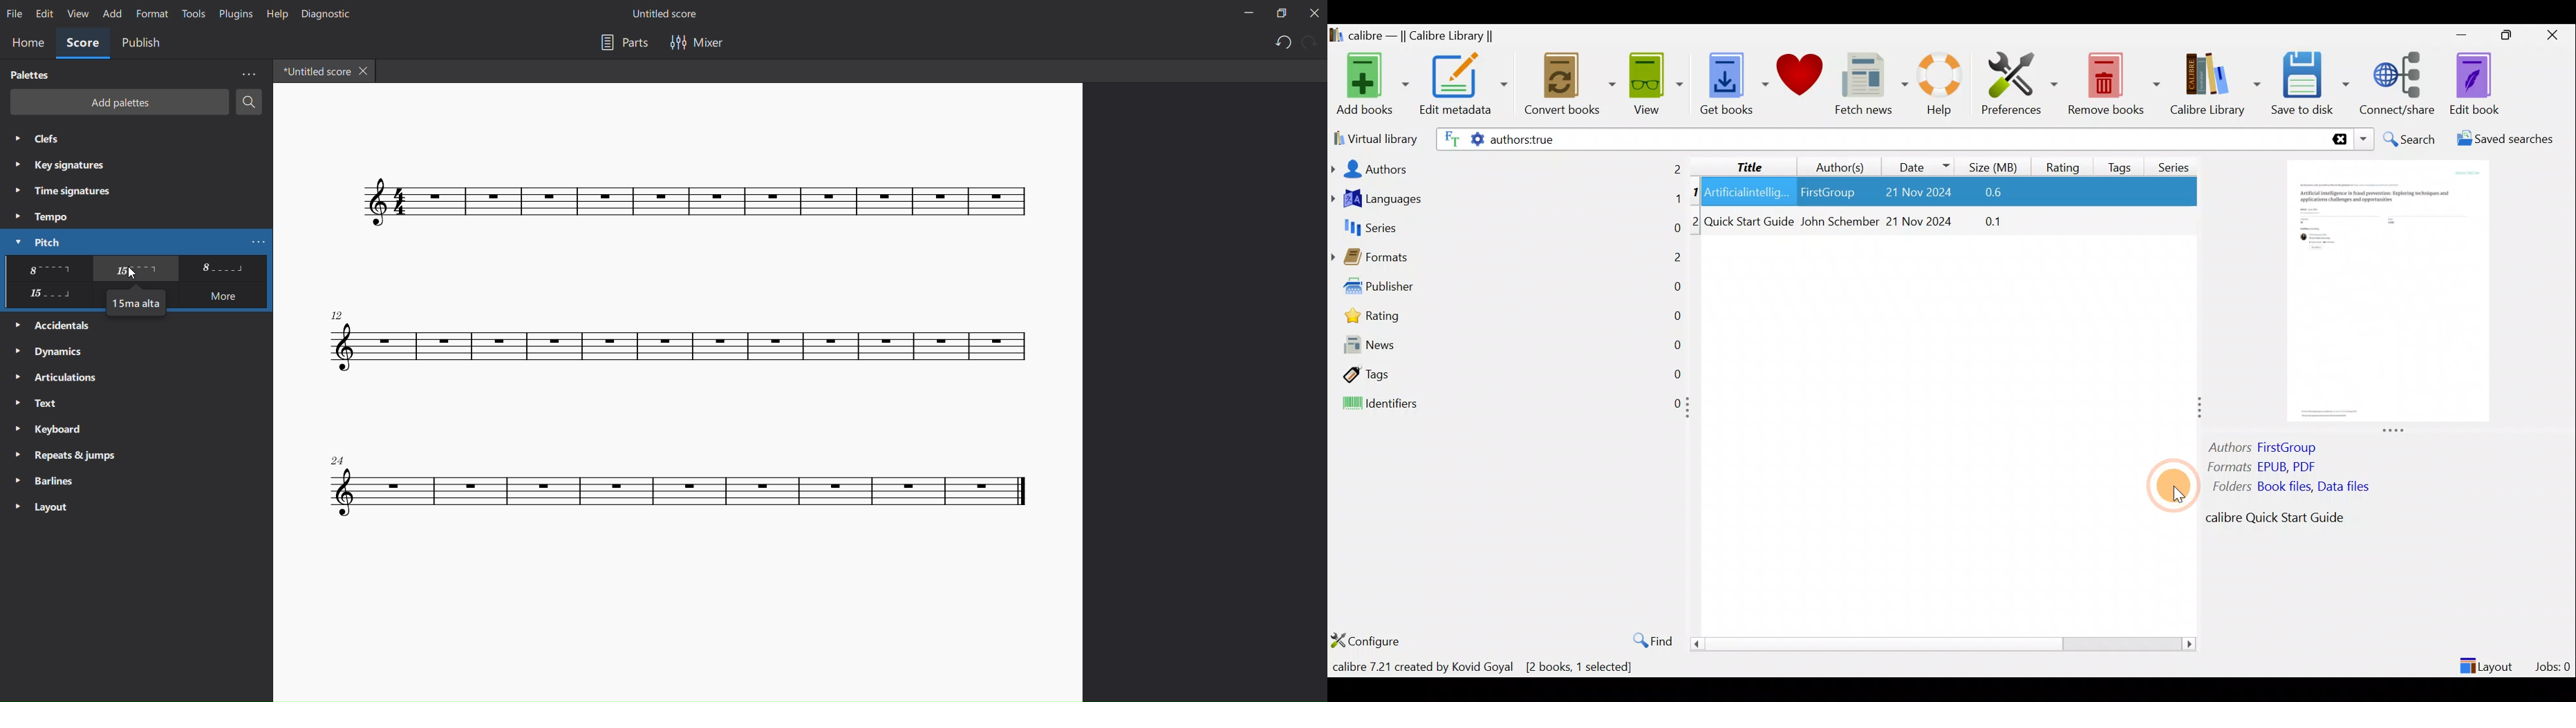 The width and height of the screenshot is (2576, 728). Describe the element at coordinates (2165, 478) in the screenshot. I see `Cursor` at that location.